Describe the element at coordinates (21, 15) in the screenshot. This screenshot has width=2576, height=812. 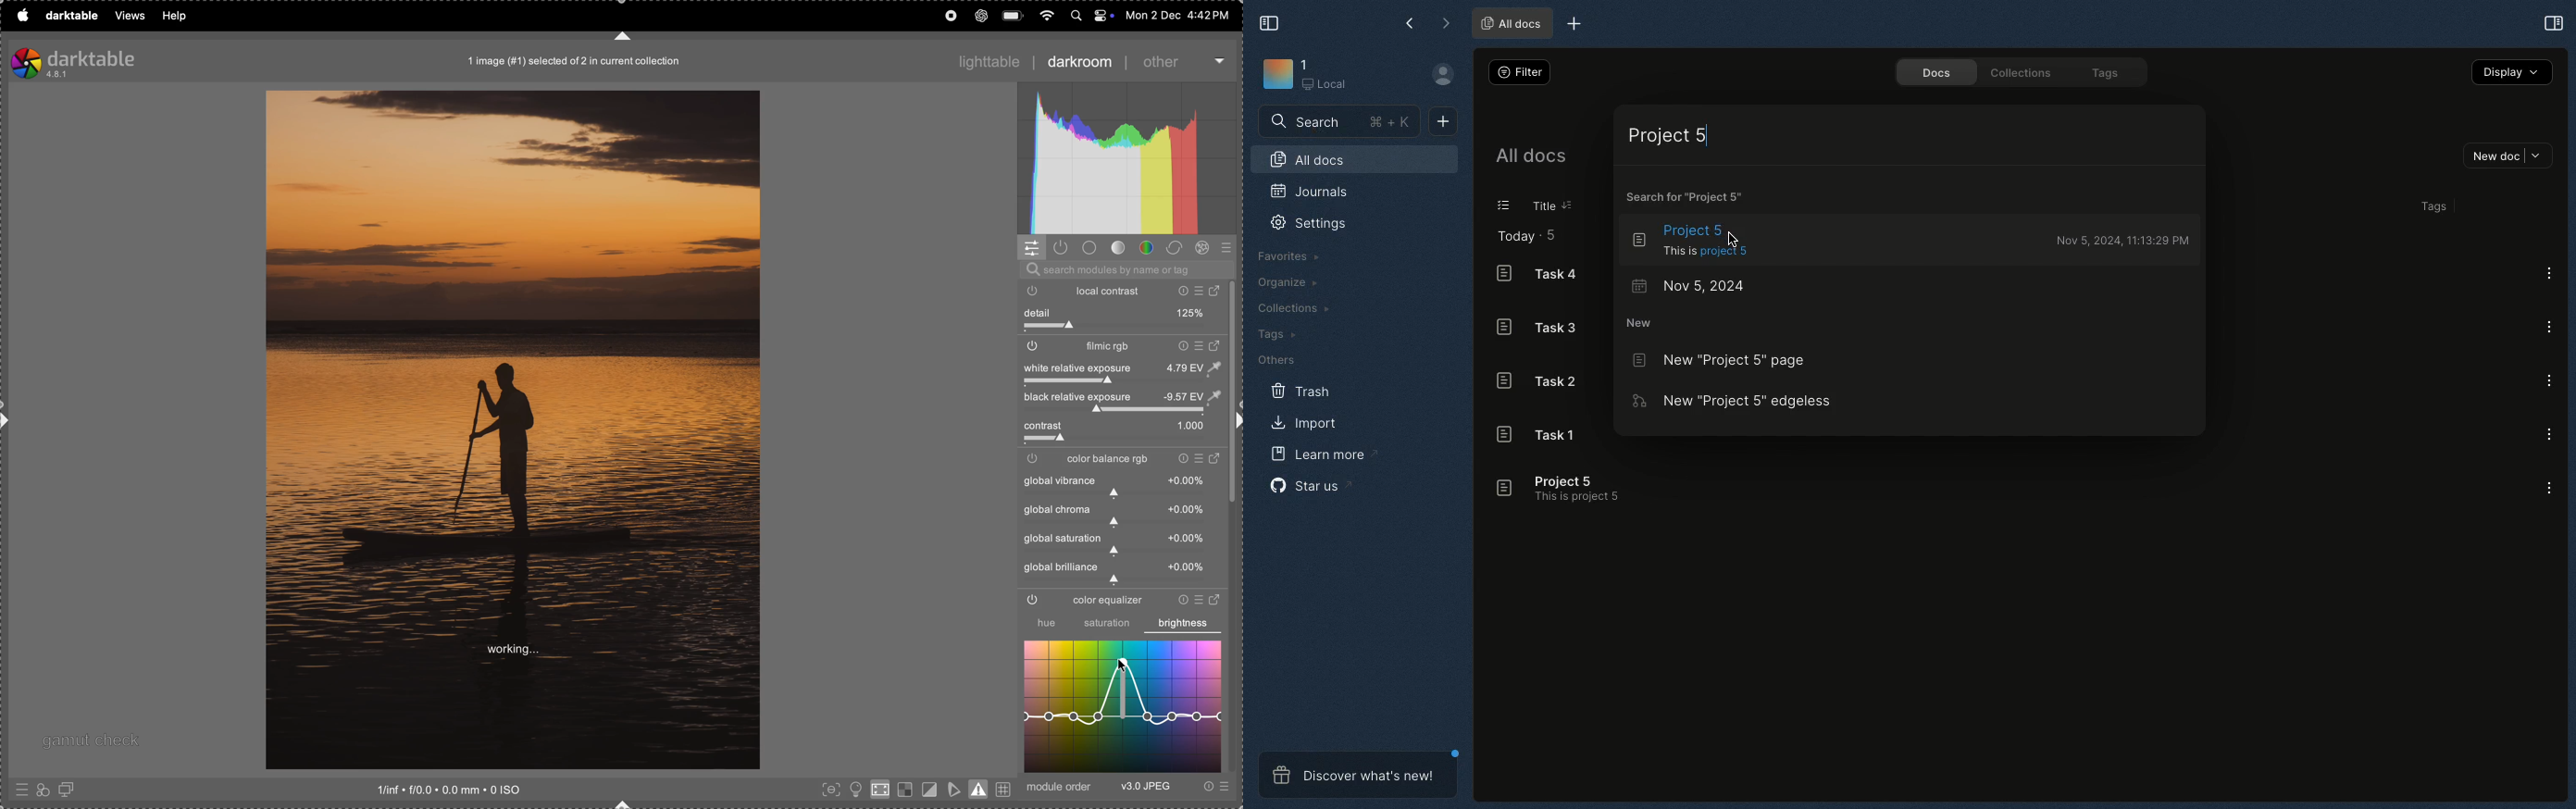
I see `apple menu` at that location.